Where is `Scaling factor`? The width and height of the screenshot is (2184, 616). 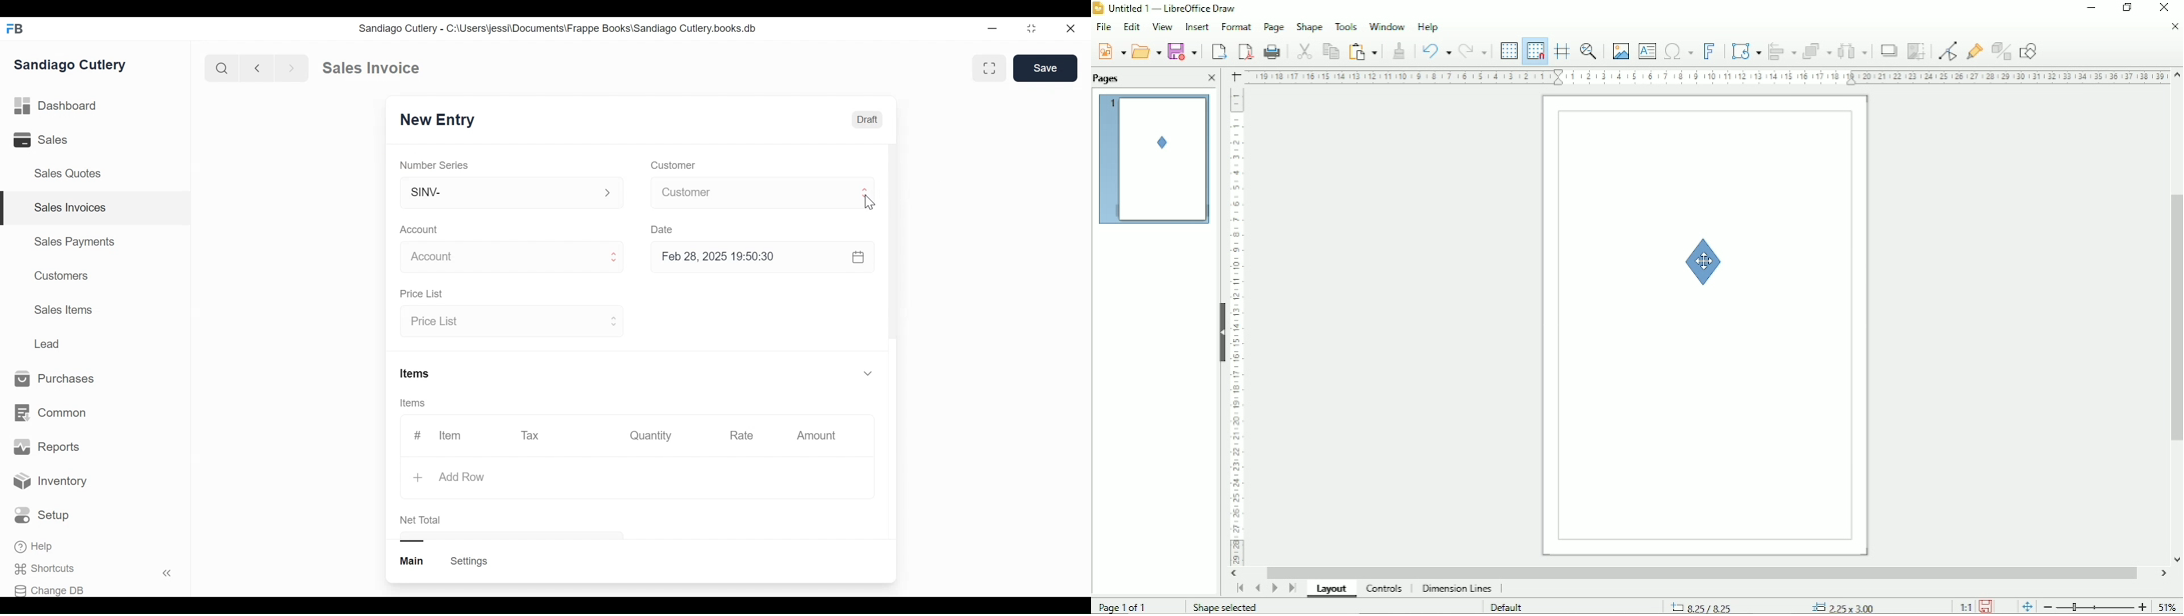 Scaling factor is located at coordinates (1965, 606).